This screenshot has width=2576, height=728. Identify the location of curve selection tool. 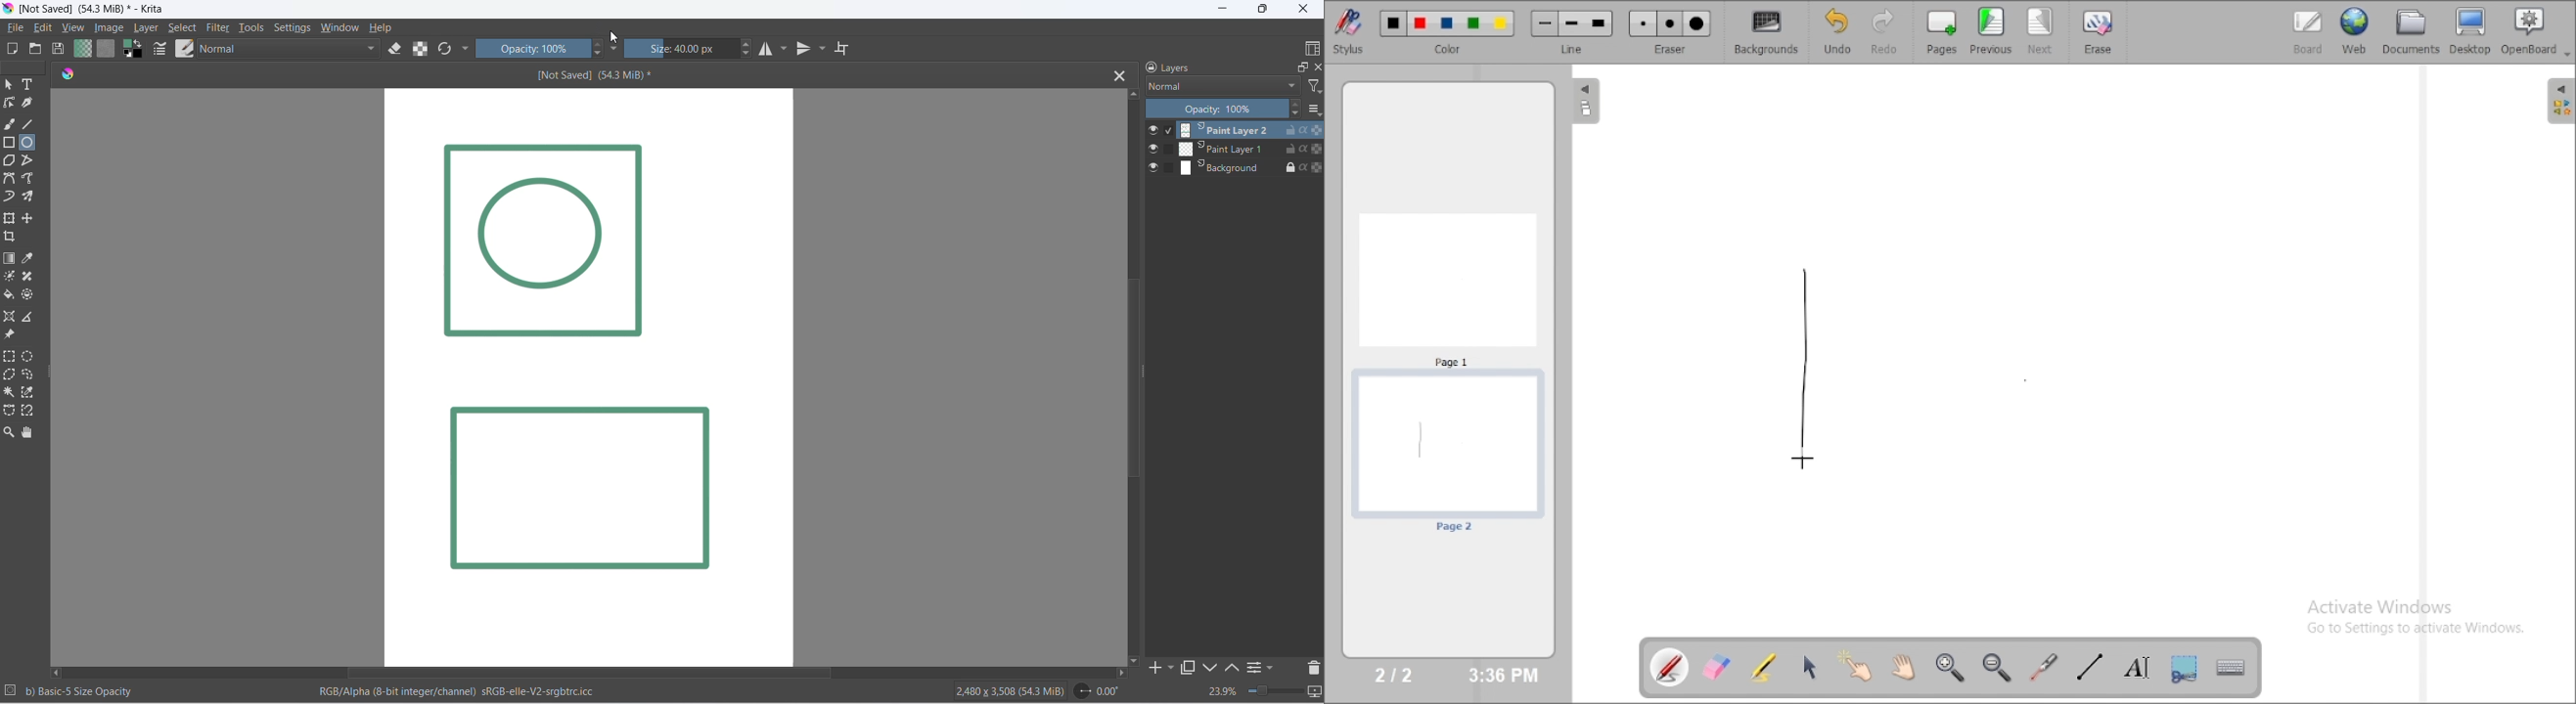
(9, 411).